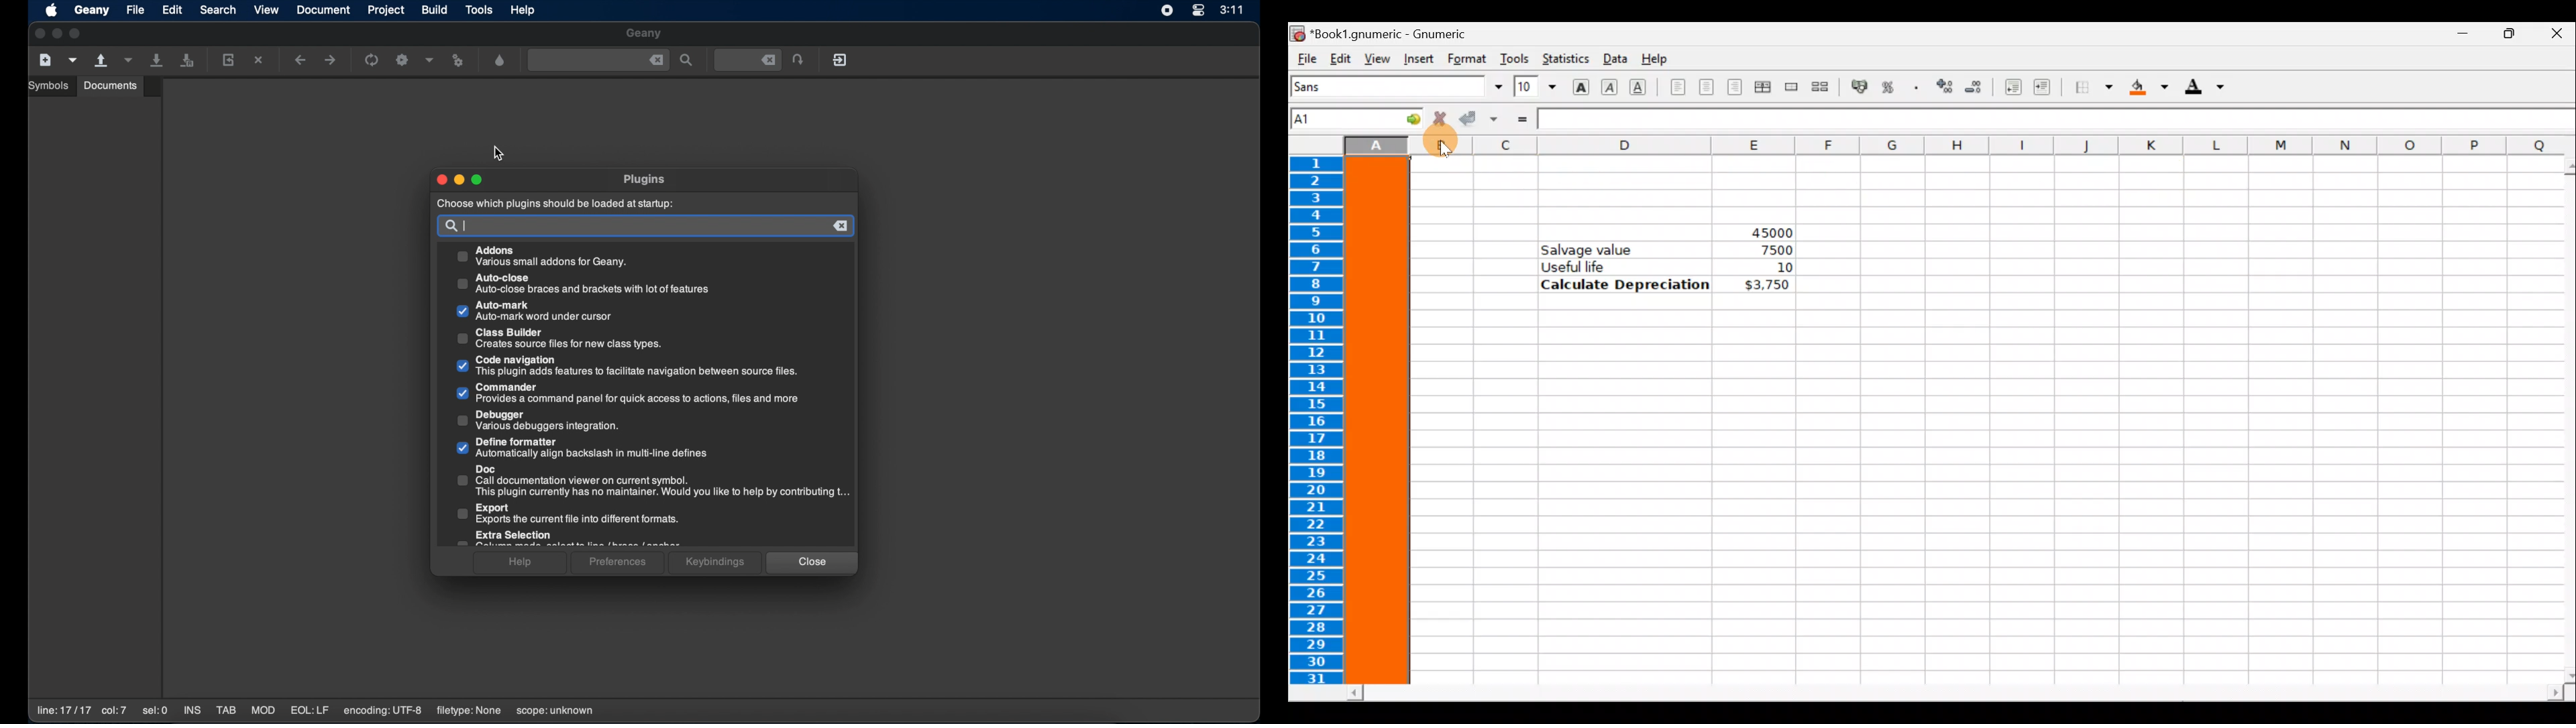 This screenshot has width=2576, height=728. Describe the element at coordinates (646, 179) in the screenshot. I see `plugins` at that location.